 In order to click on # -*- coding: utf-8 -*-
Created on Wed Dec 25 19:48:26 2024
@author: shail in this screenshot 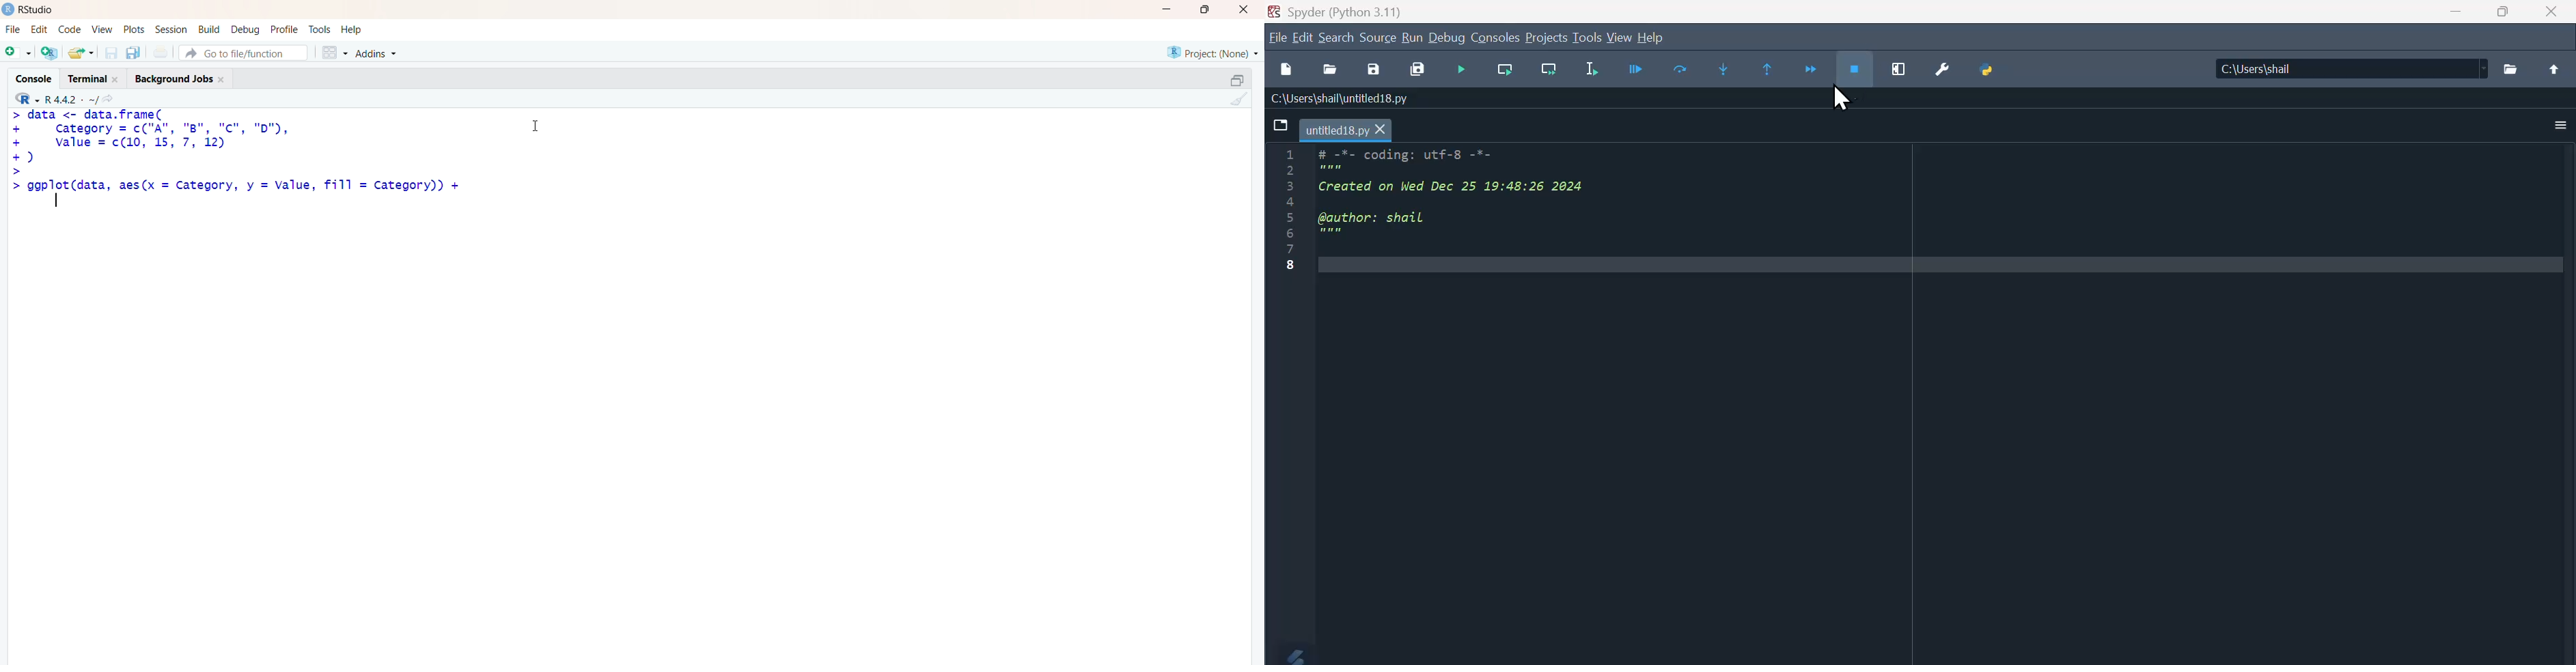, I will do `click(1456, 195)`.